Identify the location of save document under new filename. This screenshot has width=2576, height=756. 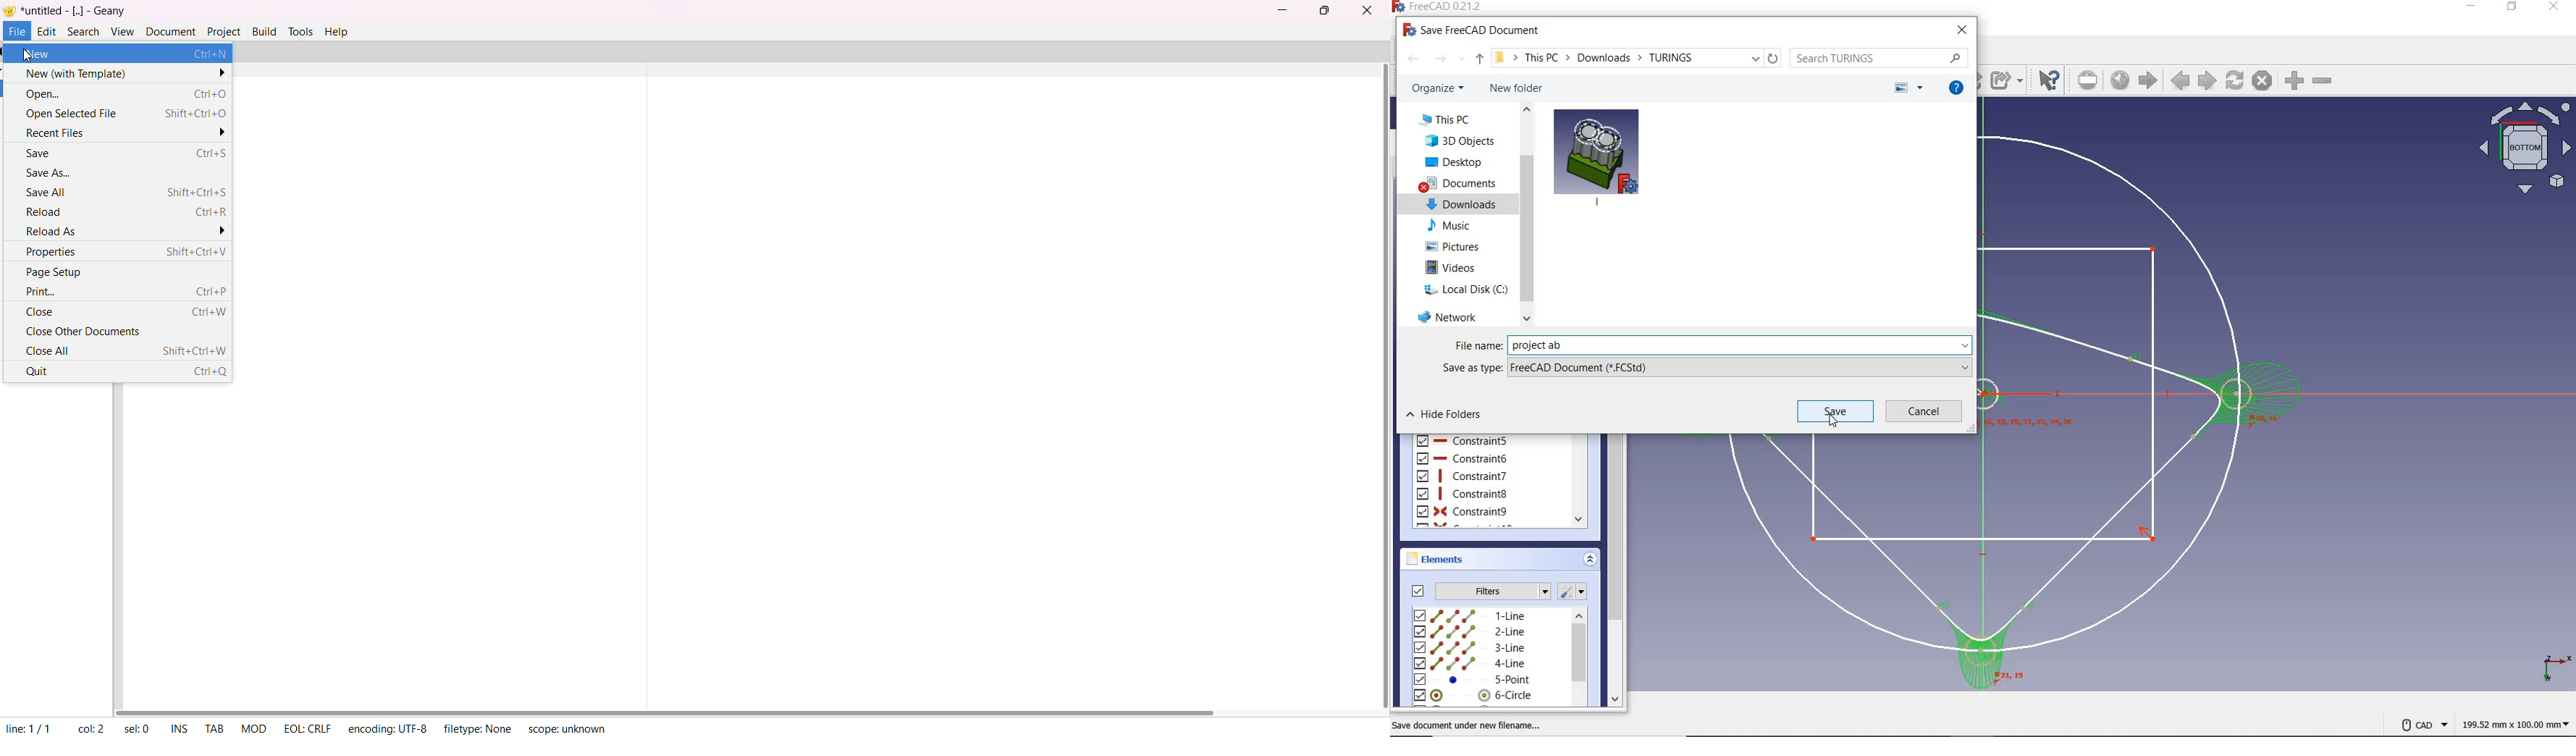
(1469, 724).